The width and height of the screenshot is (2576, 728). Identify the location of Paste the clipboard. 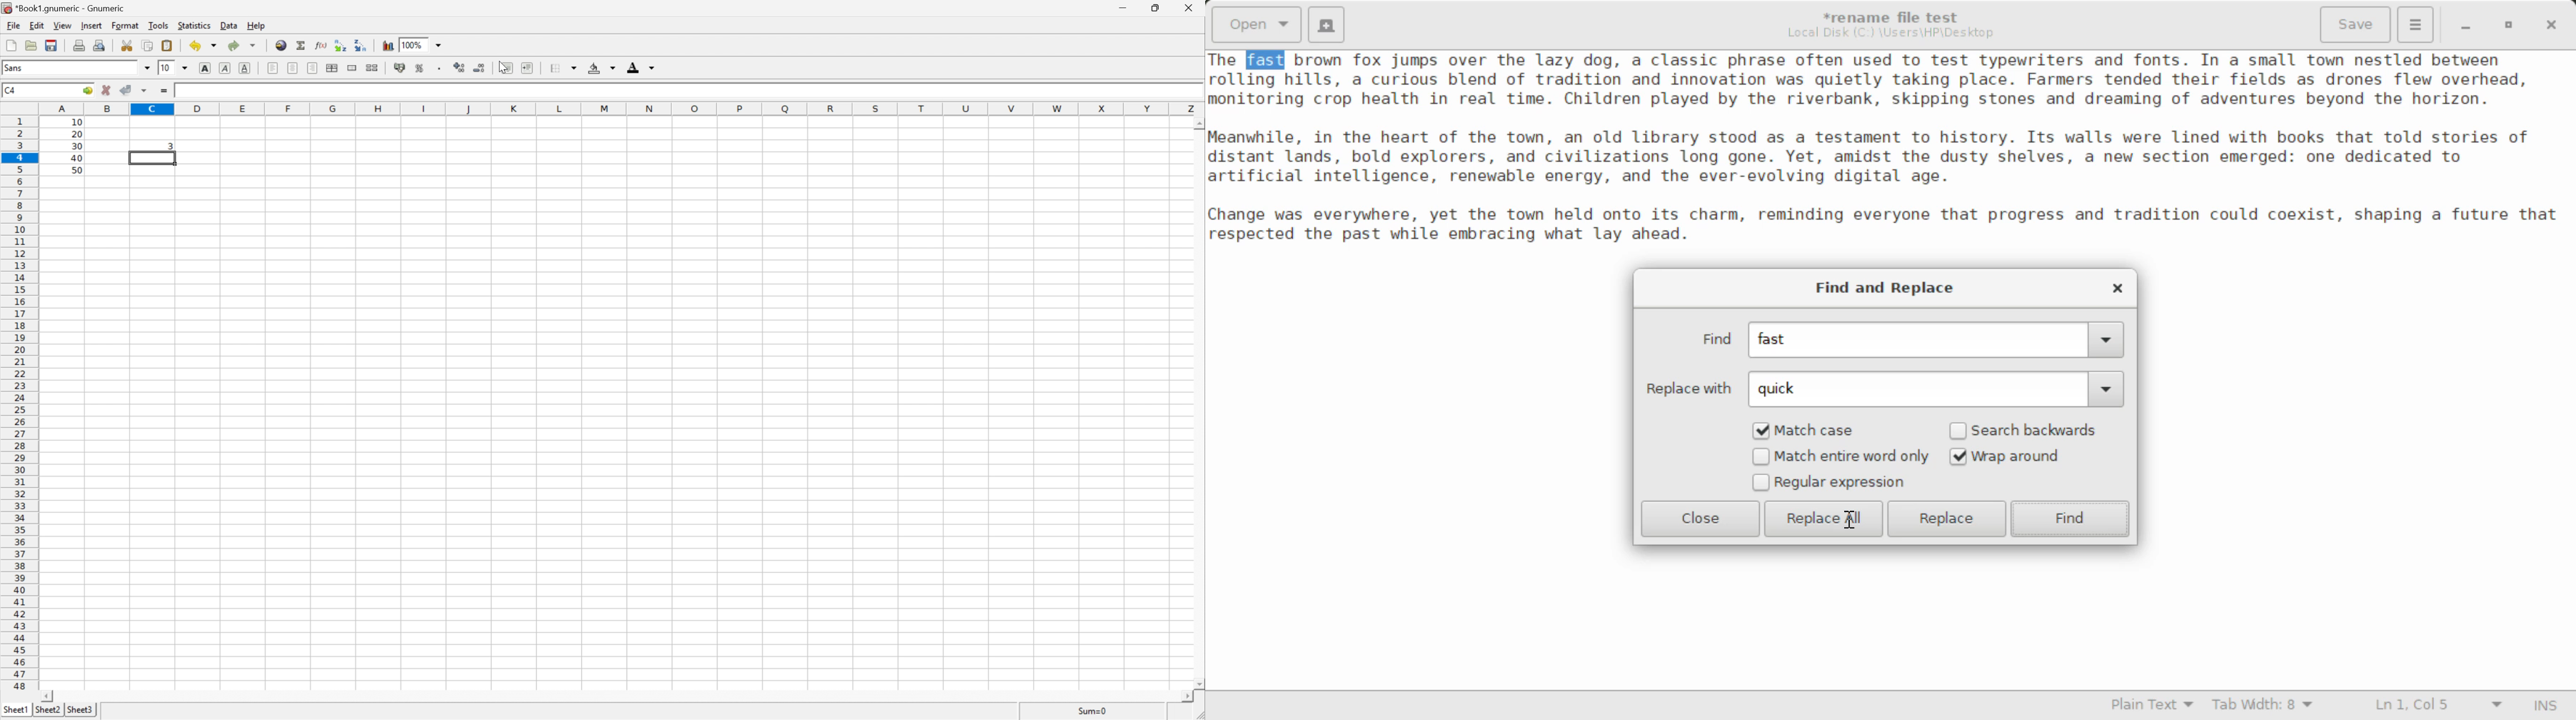
(167, 46).